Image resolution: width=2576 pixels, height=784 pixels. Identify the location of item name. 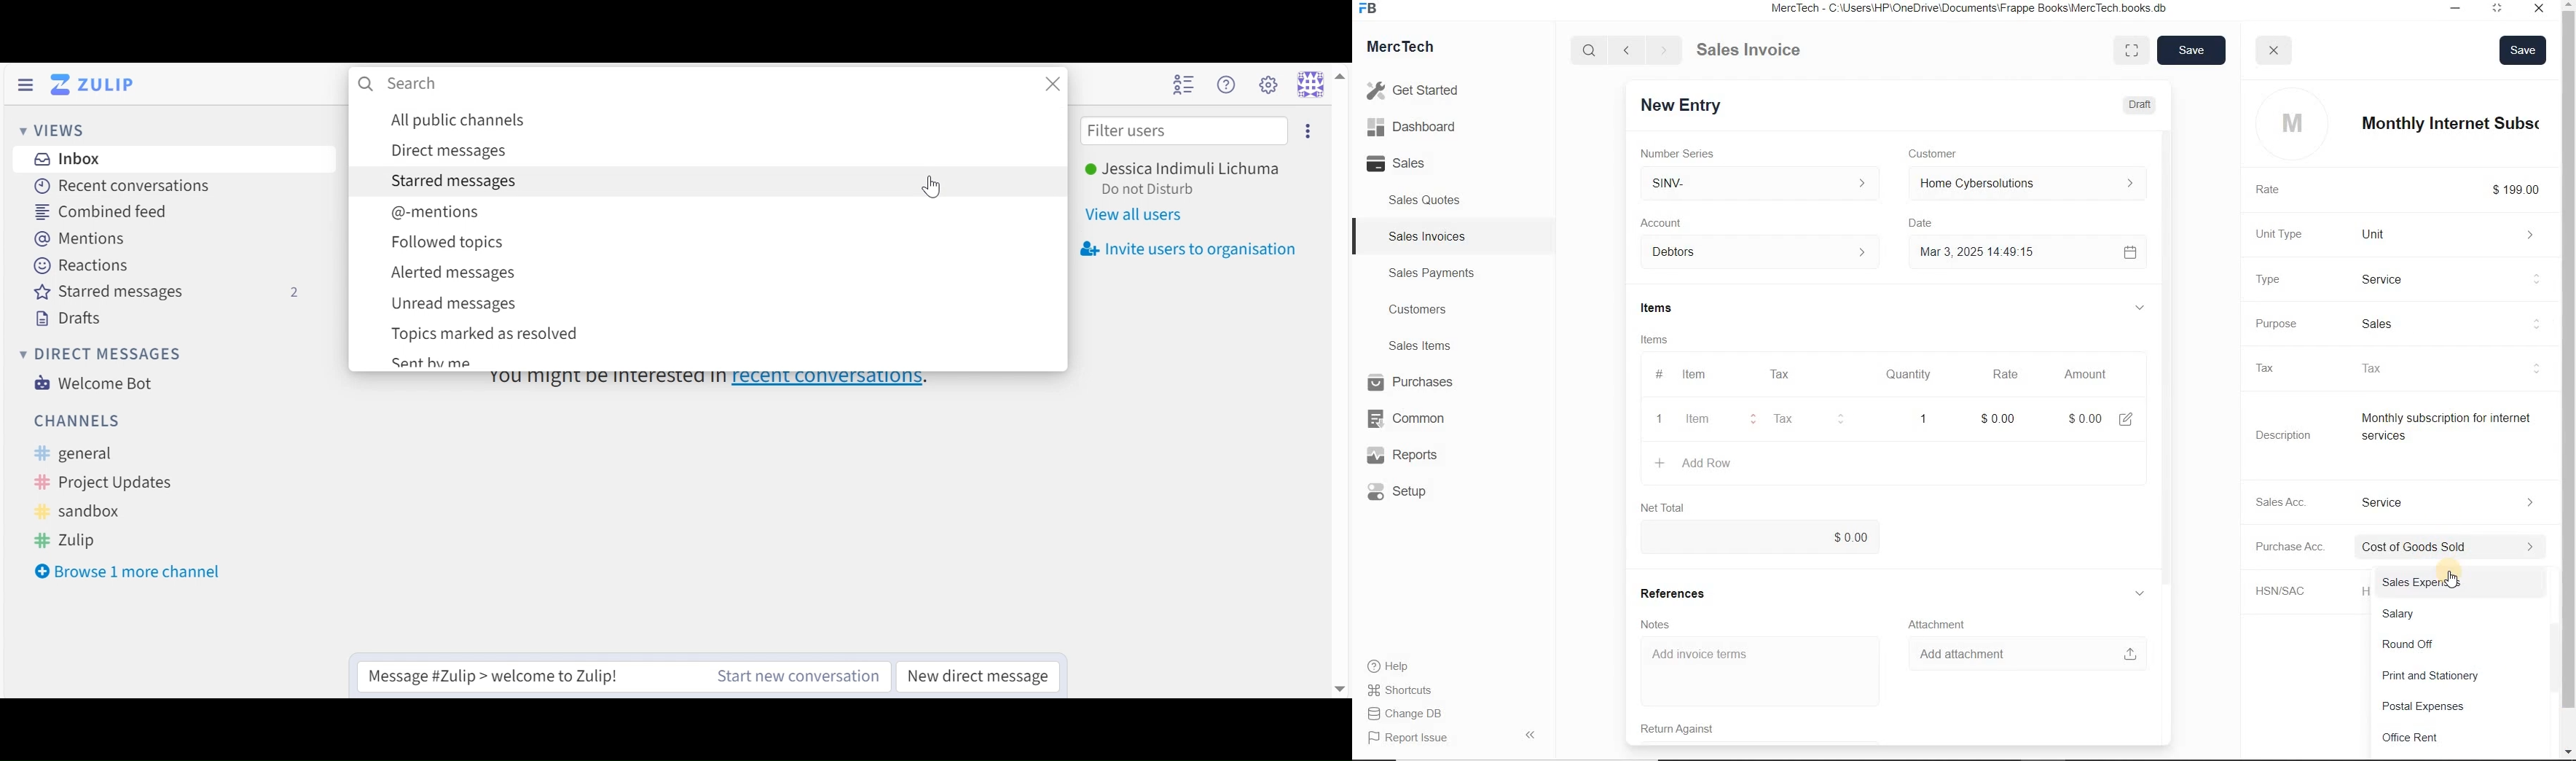
(2459, 123).